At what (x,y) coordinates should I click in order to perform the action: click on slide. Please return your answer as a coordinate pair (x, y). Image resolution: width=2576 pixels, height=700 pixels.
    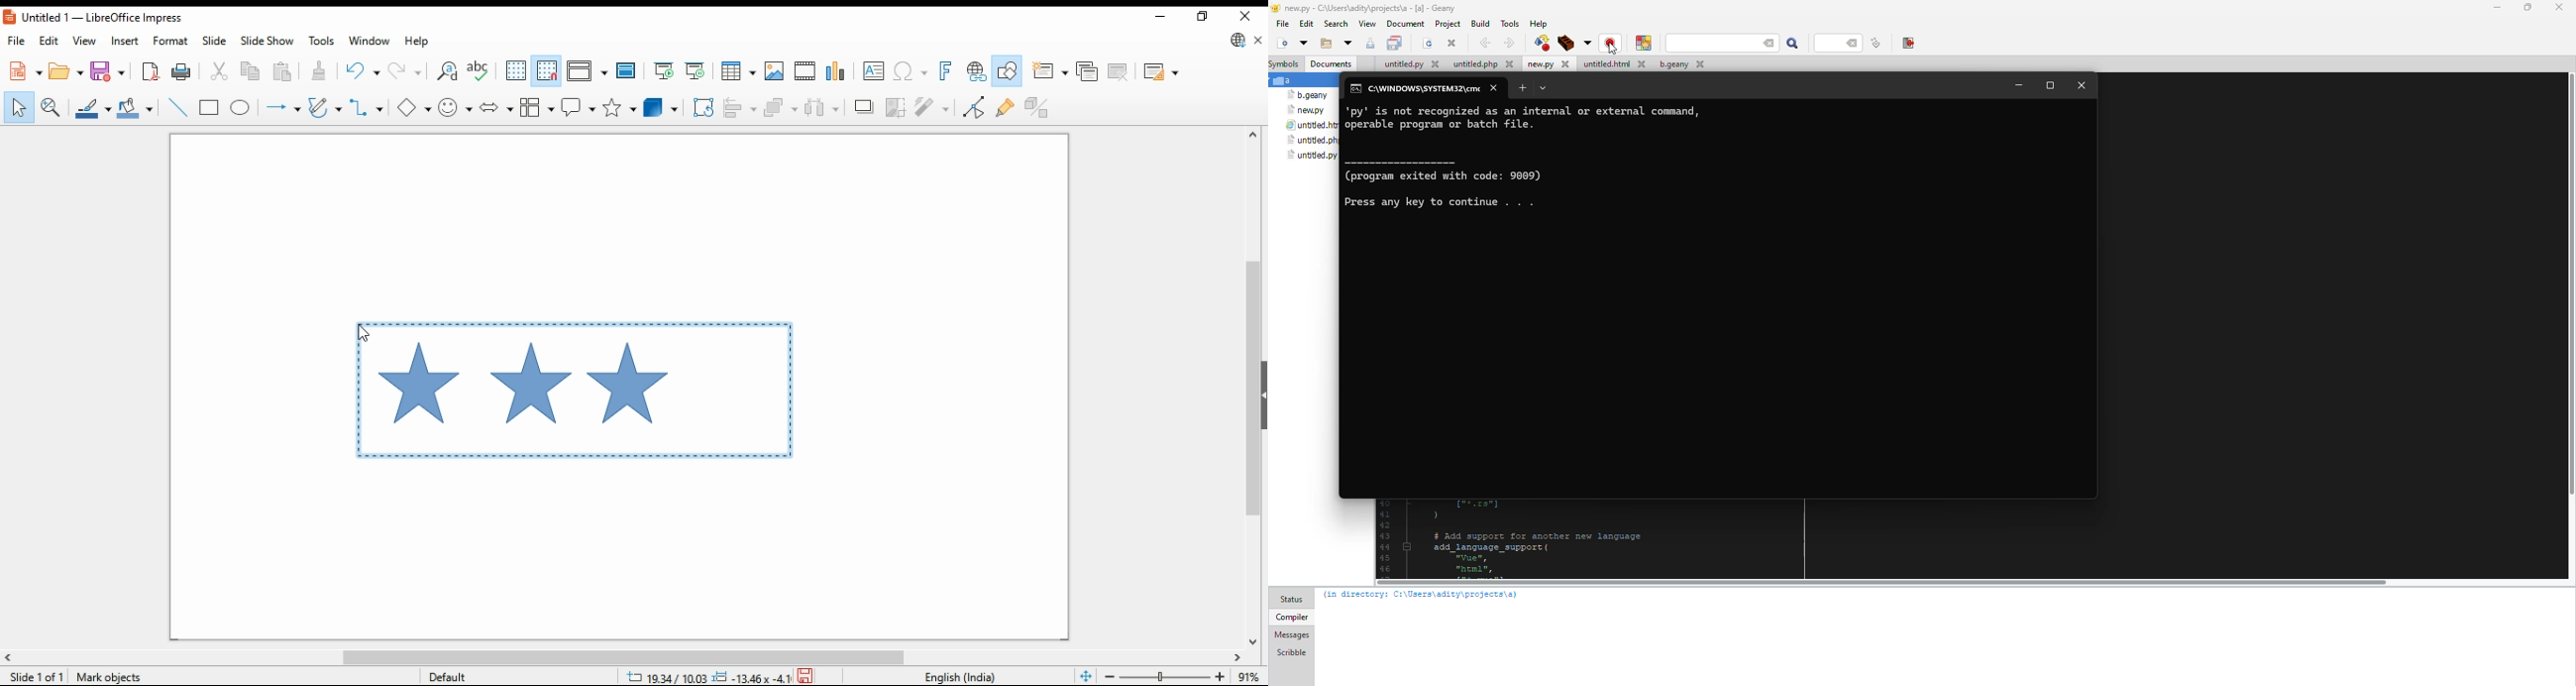
    Looking at the image, I should click on (213, 41).